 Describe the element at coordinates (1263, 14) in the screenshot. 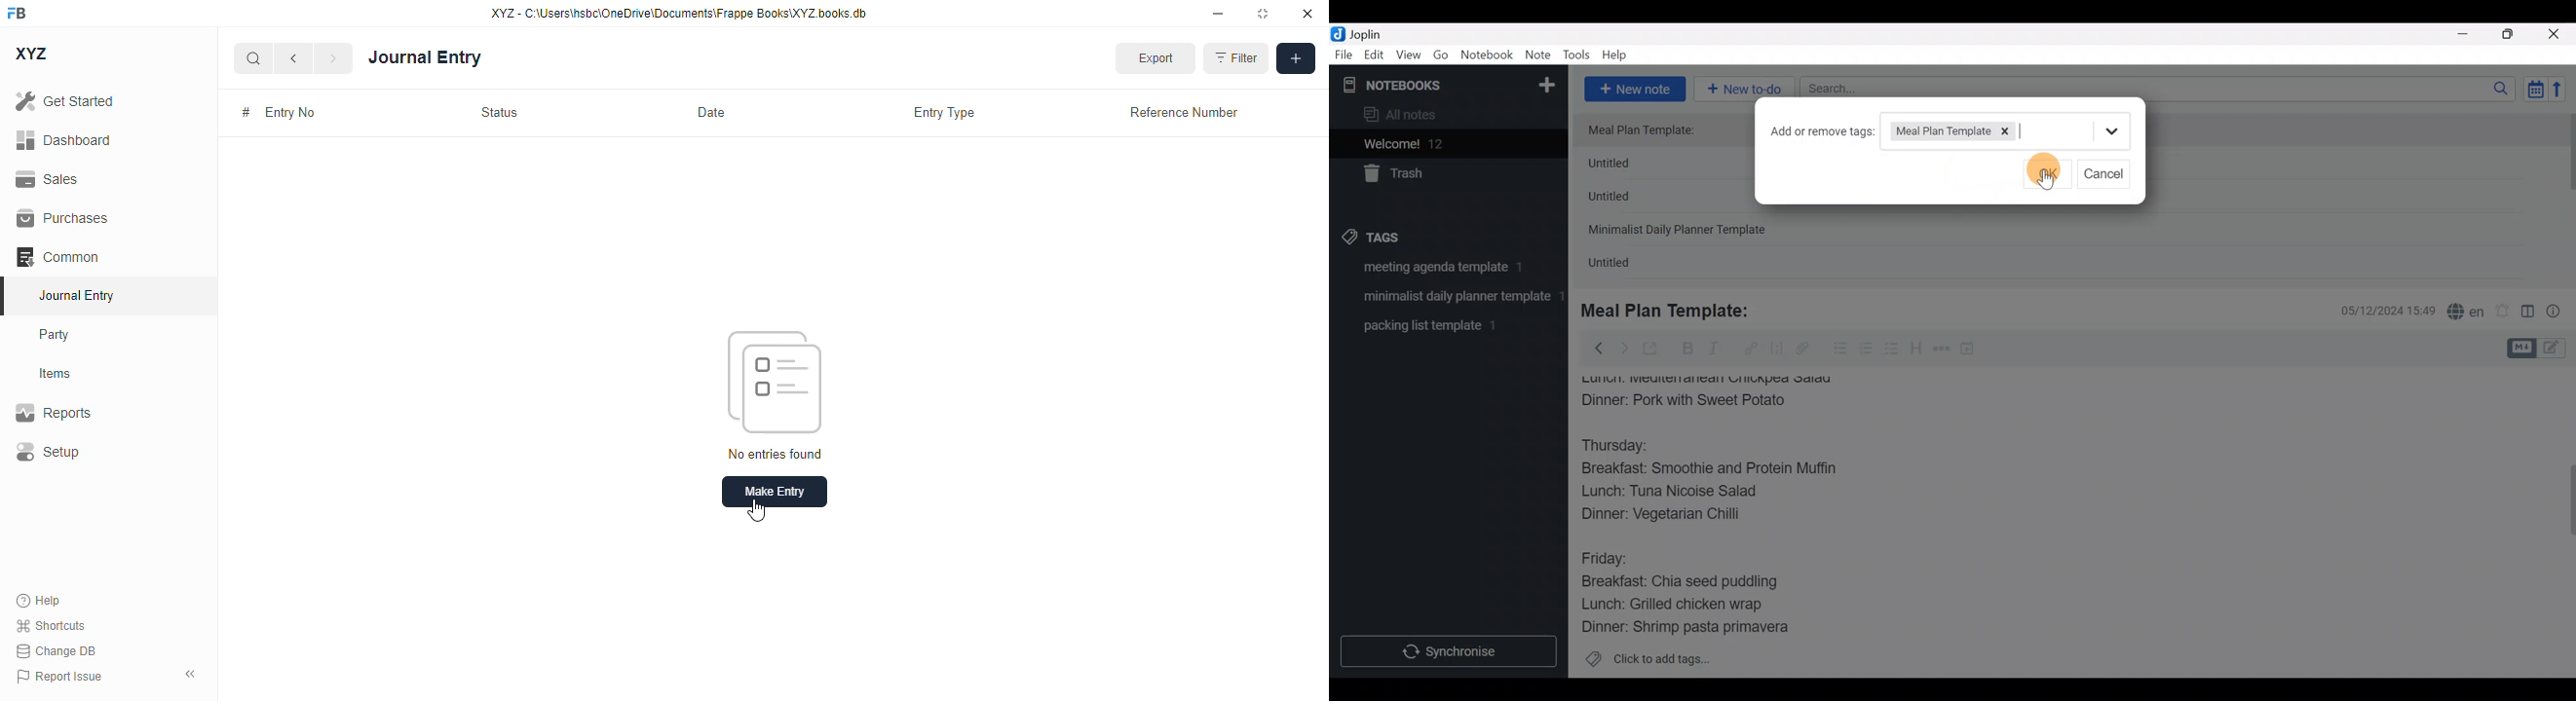

I see `toggle maximize` at that location.